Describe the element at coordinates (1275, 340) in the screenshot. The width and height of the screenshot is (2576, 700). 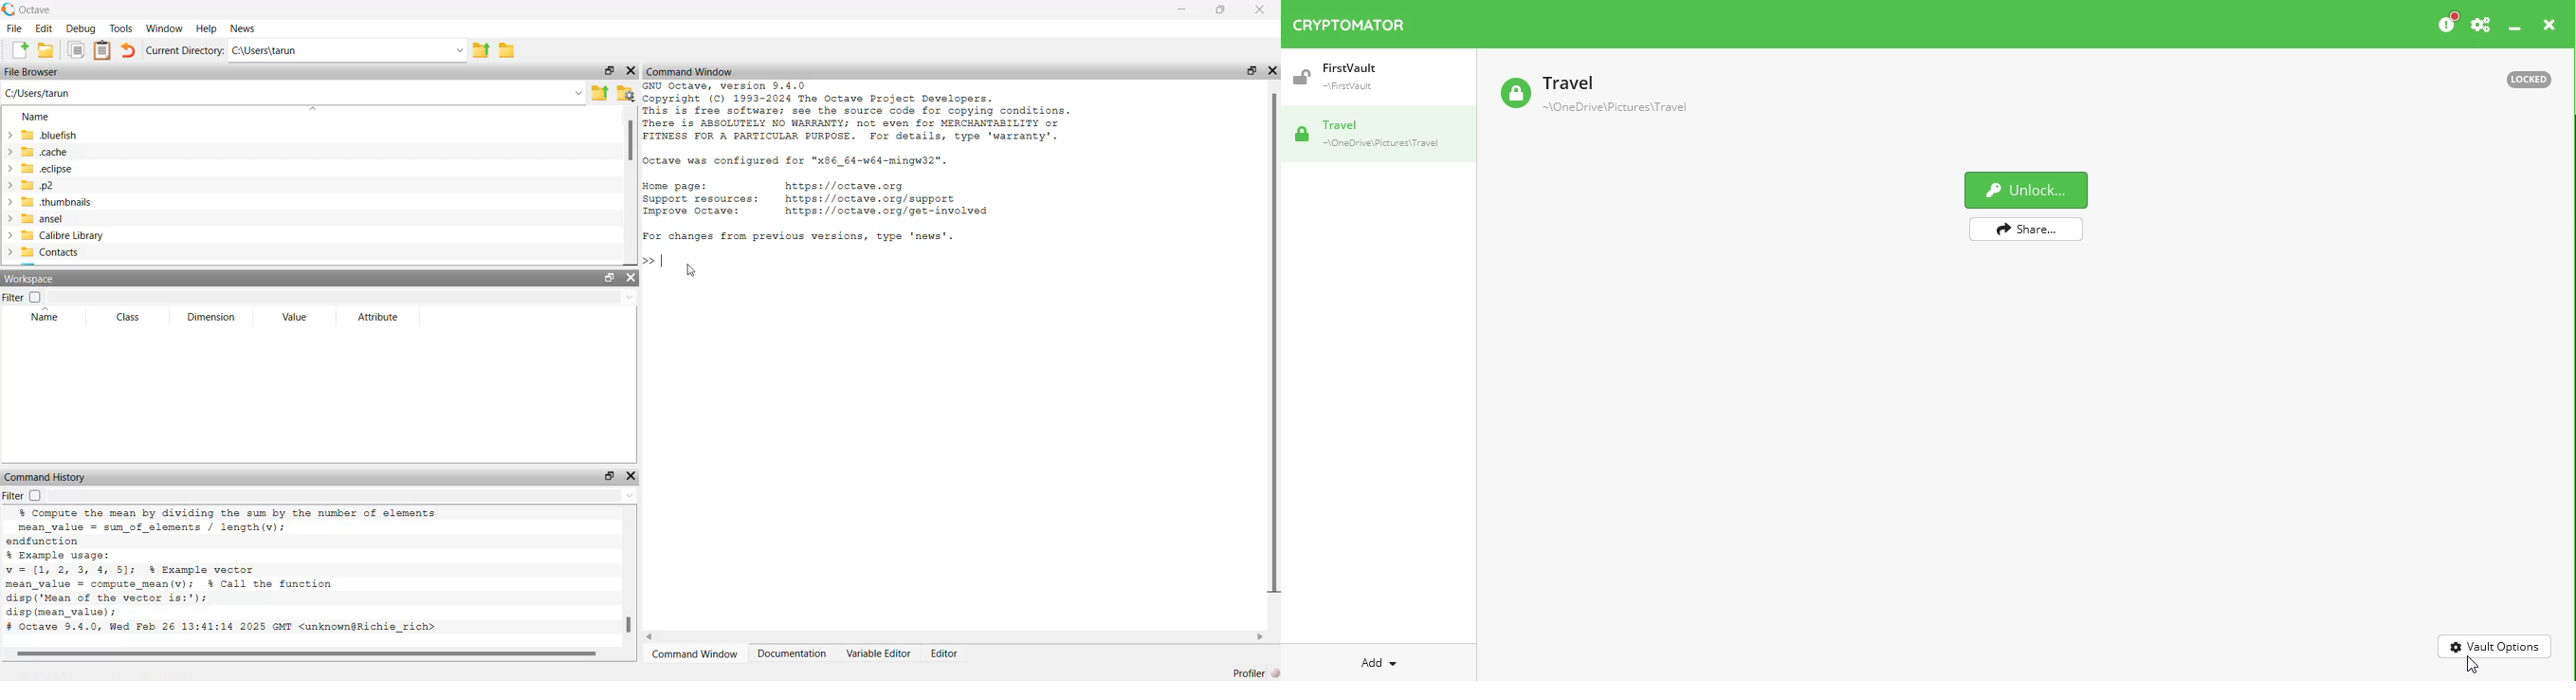
I see `scroll  bar` at that location.